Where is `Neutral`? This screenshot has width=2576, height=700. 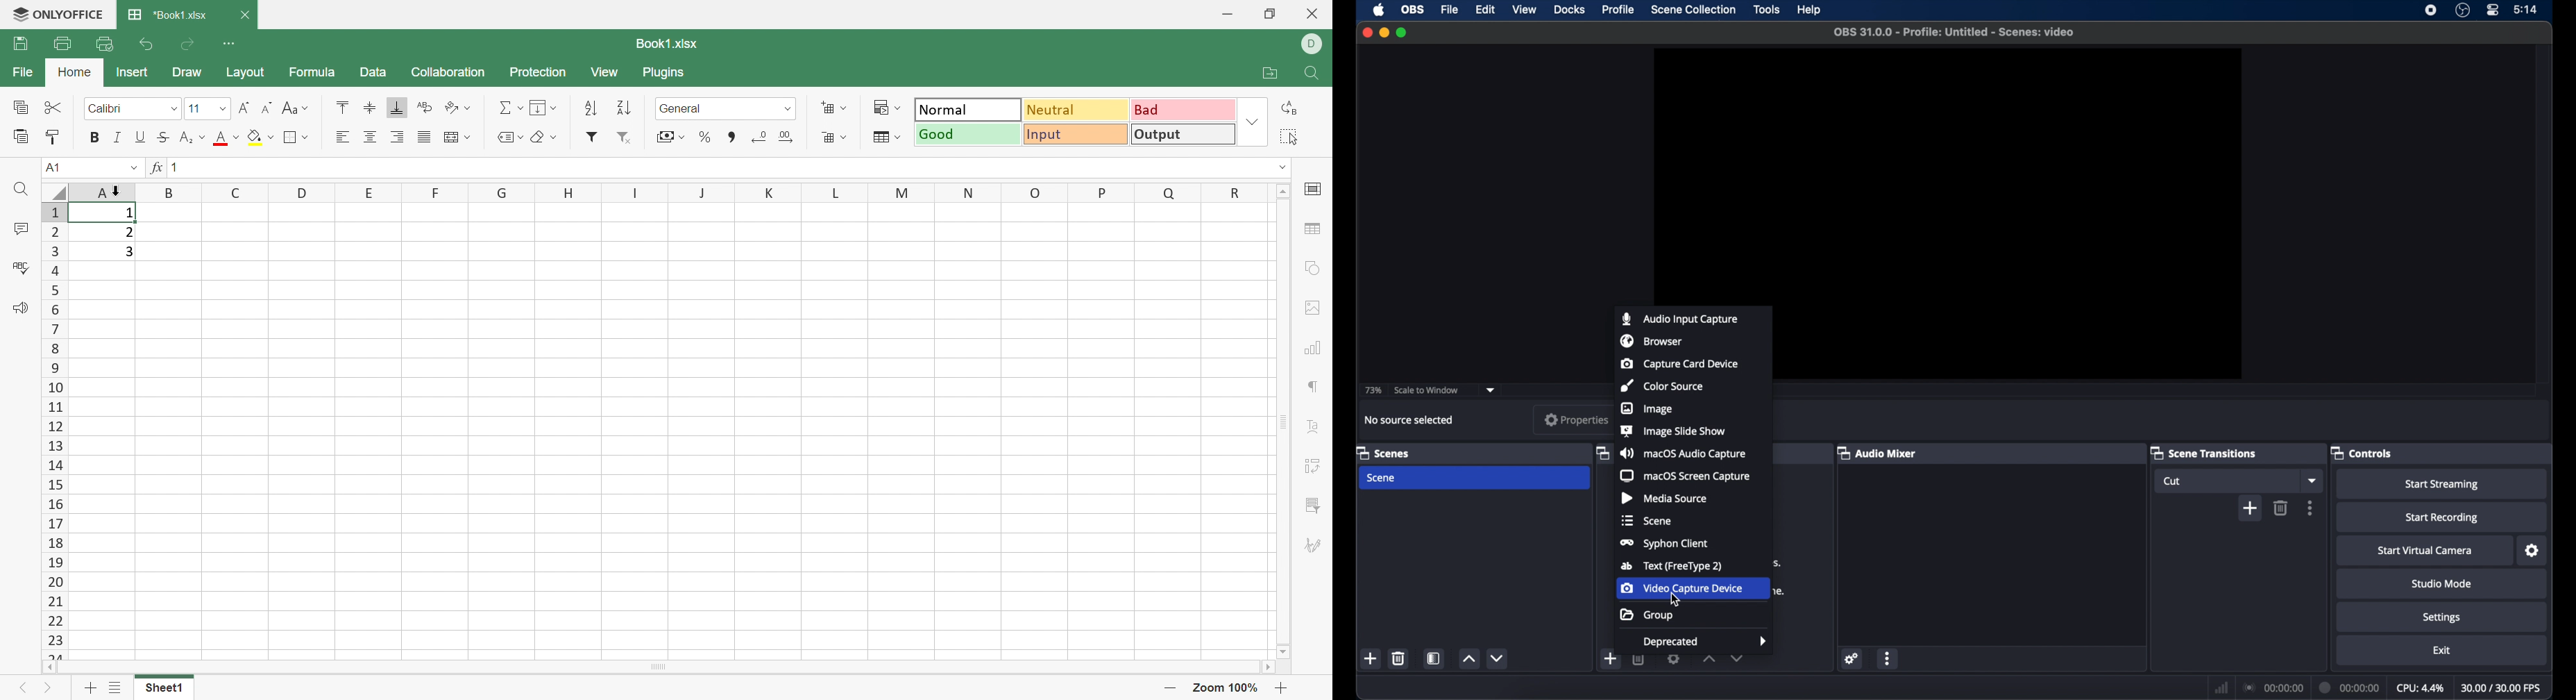
Neutral is located at coordinates (1078, 109).